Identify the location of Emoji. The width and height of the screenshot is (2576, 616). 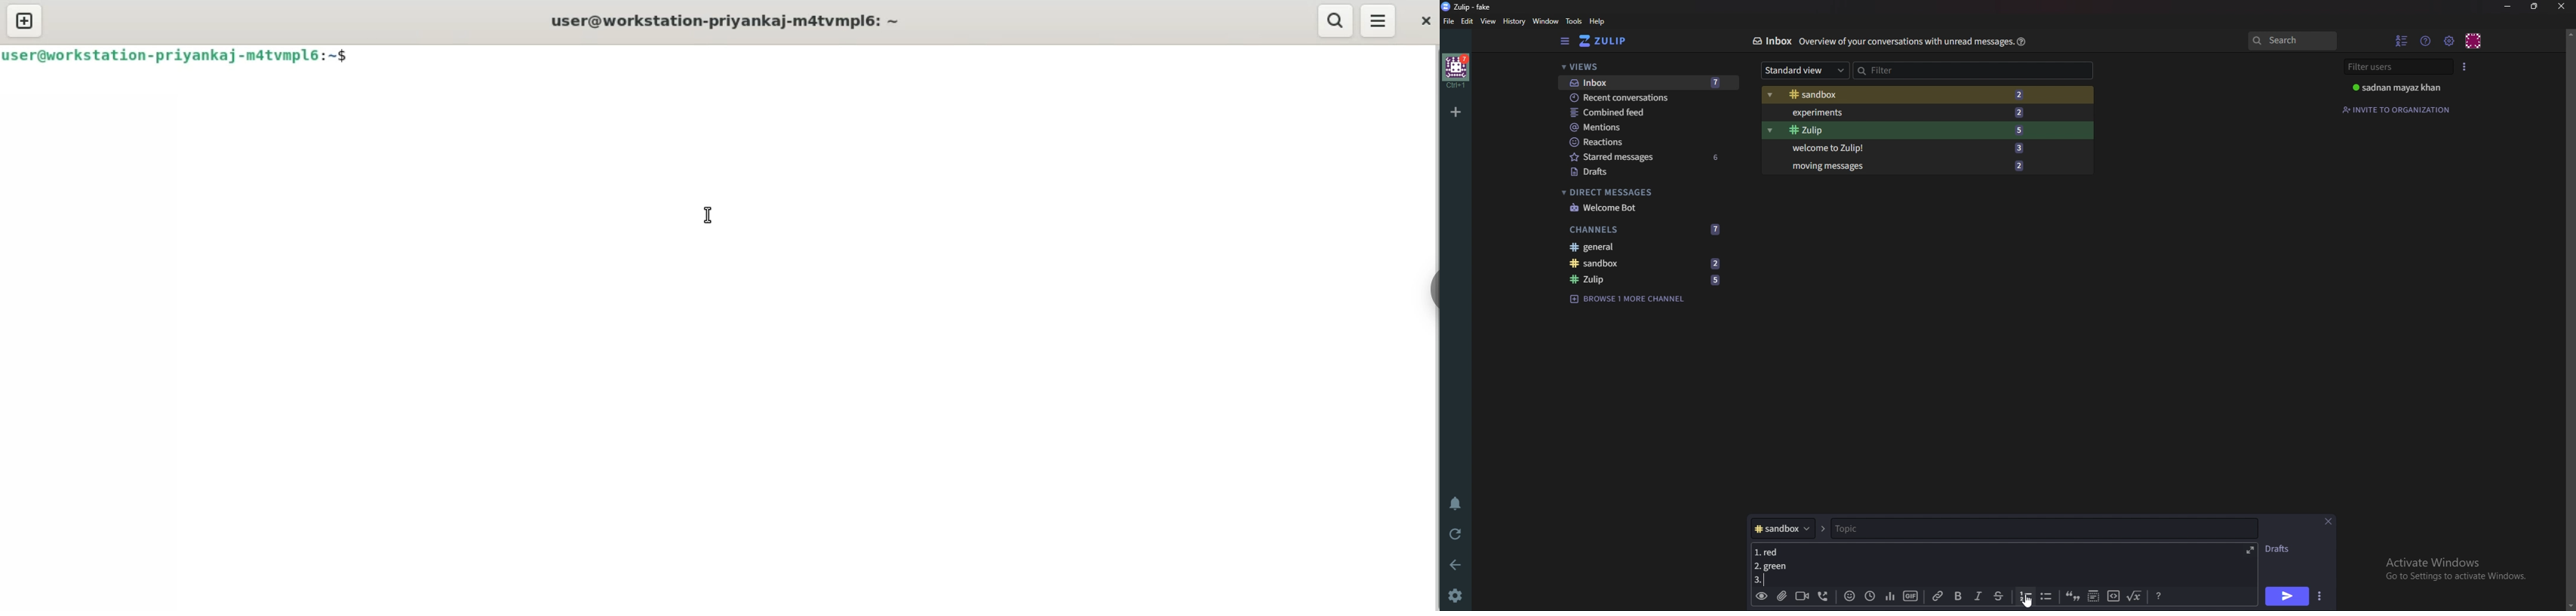
(1848, 597).